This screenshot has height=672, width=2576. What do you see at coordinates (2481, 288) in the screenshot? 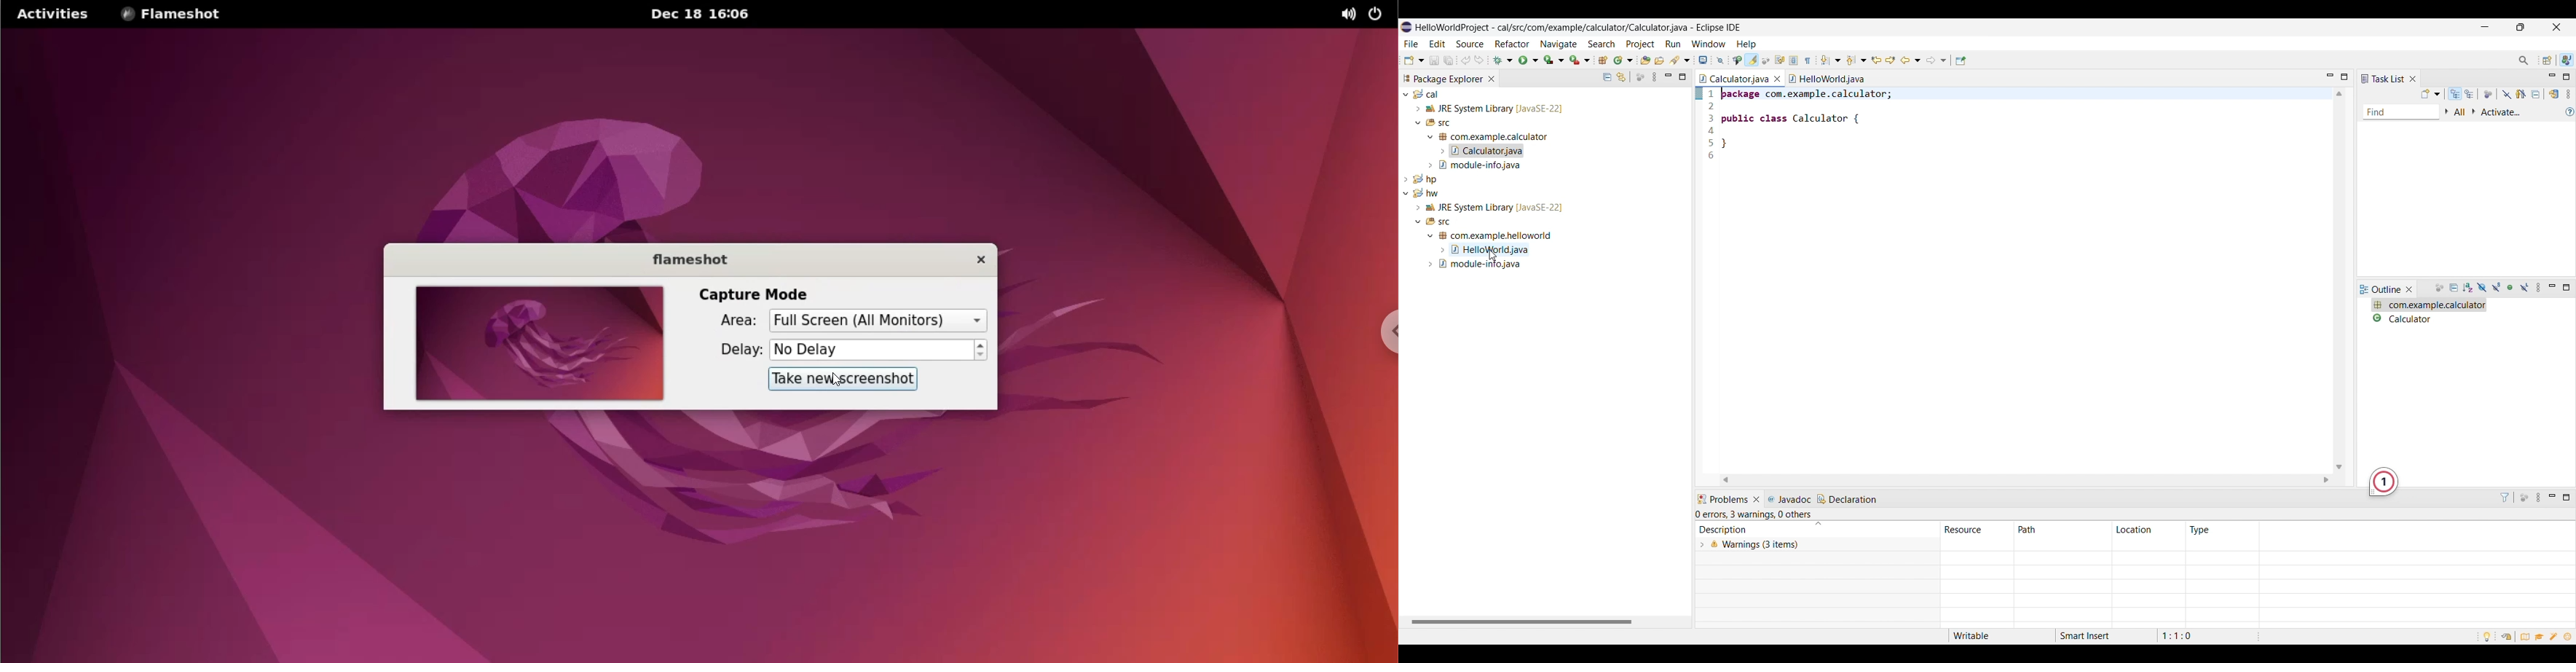
I see `Hide fields` at bounding box center [2481, 288].